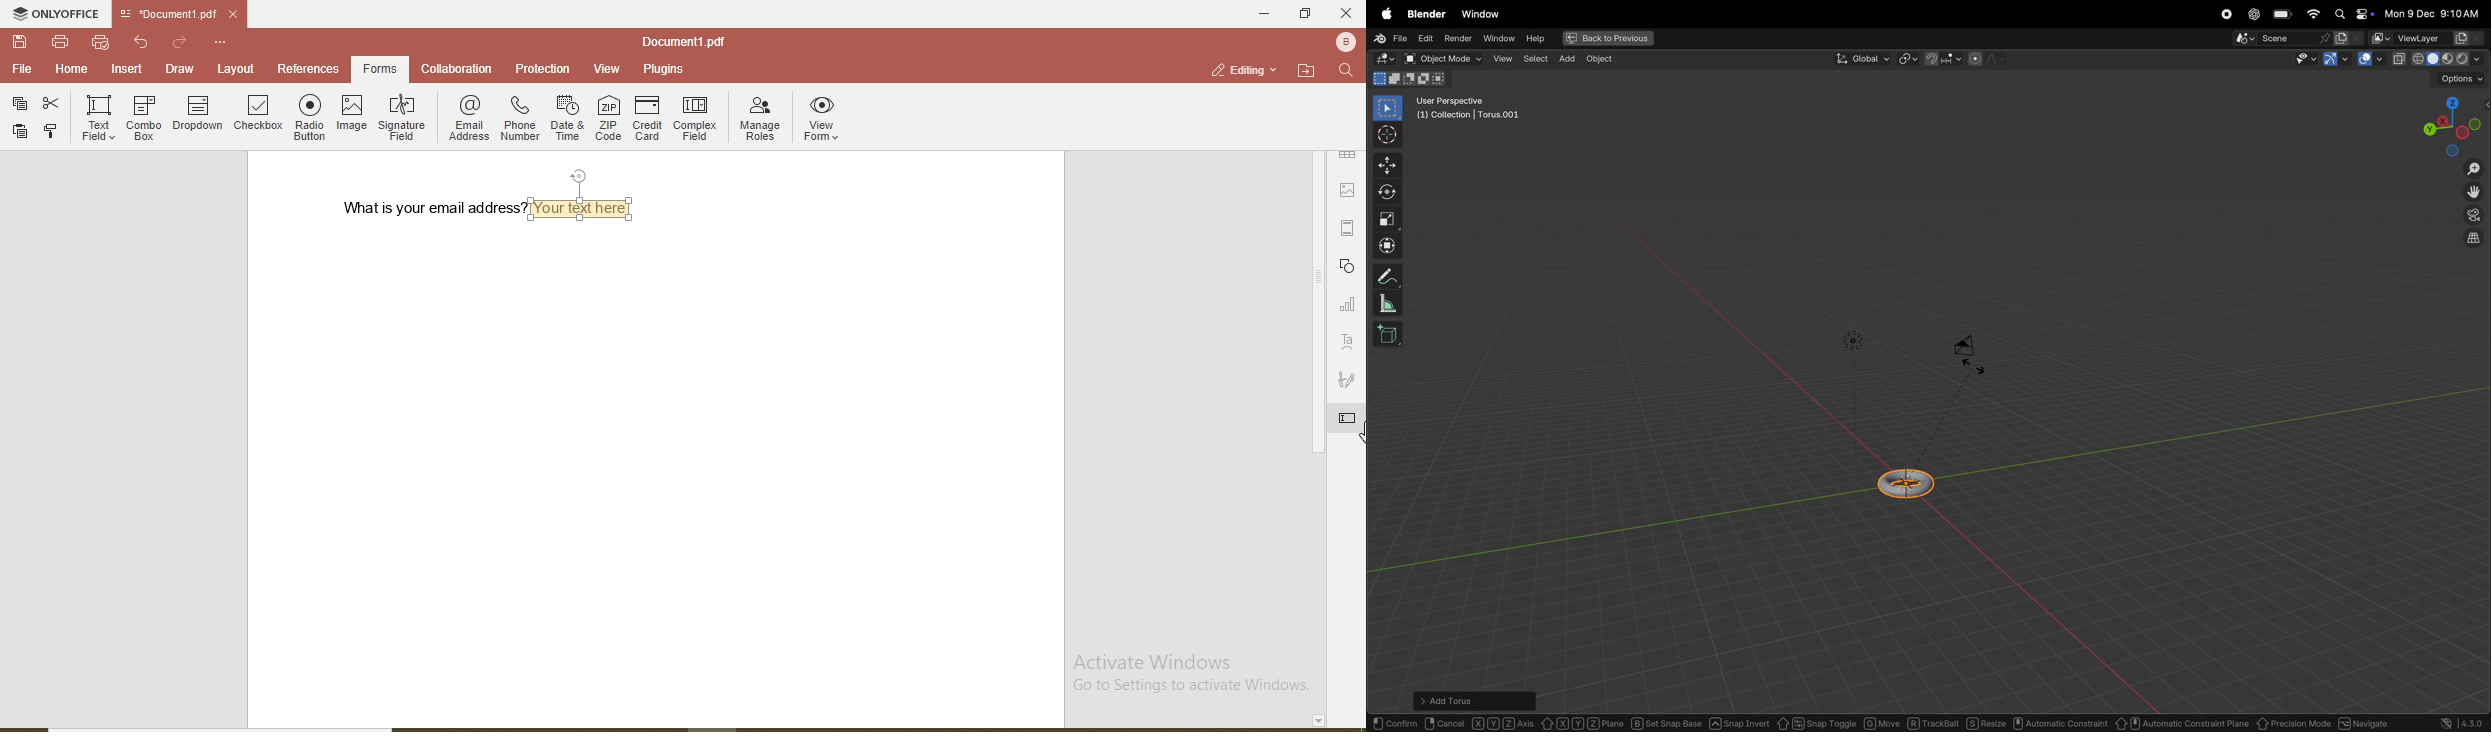 The width and height of the screenshot is (2492, 756). I want to click on credit card, so click(648, 117).